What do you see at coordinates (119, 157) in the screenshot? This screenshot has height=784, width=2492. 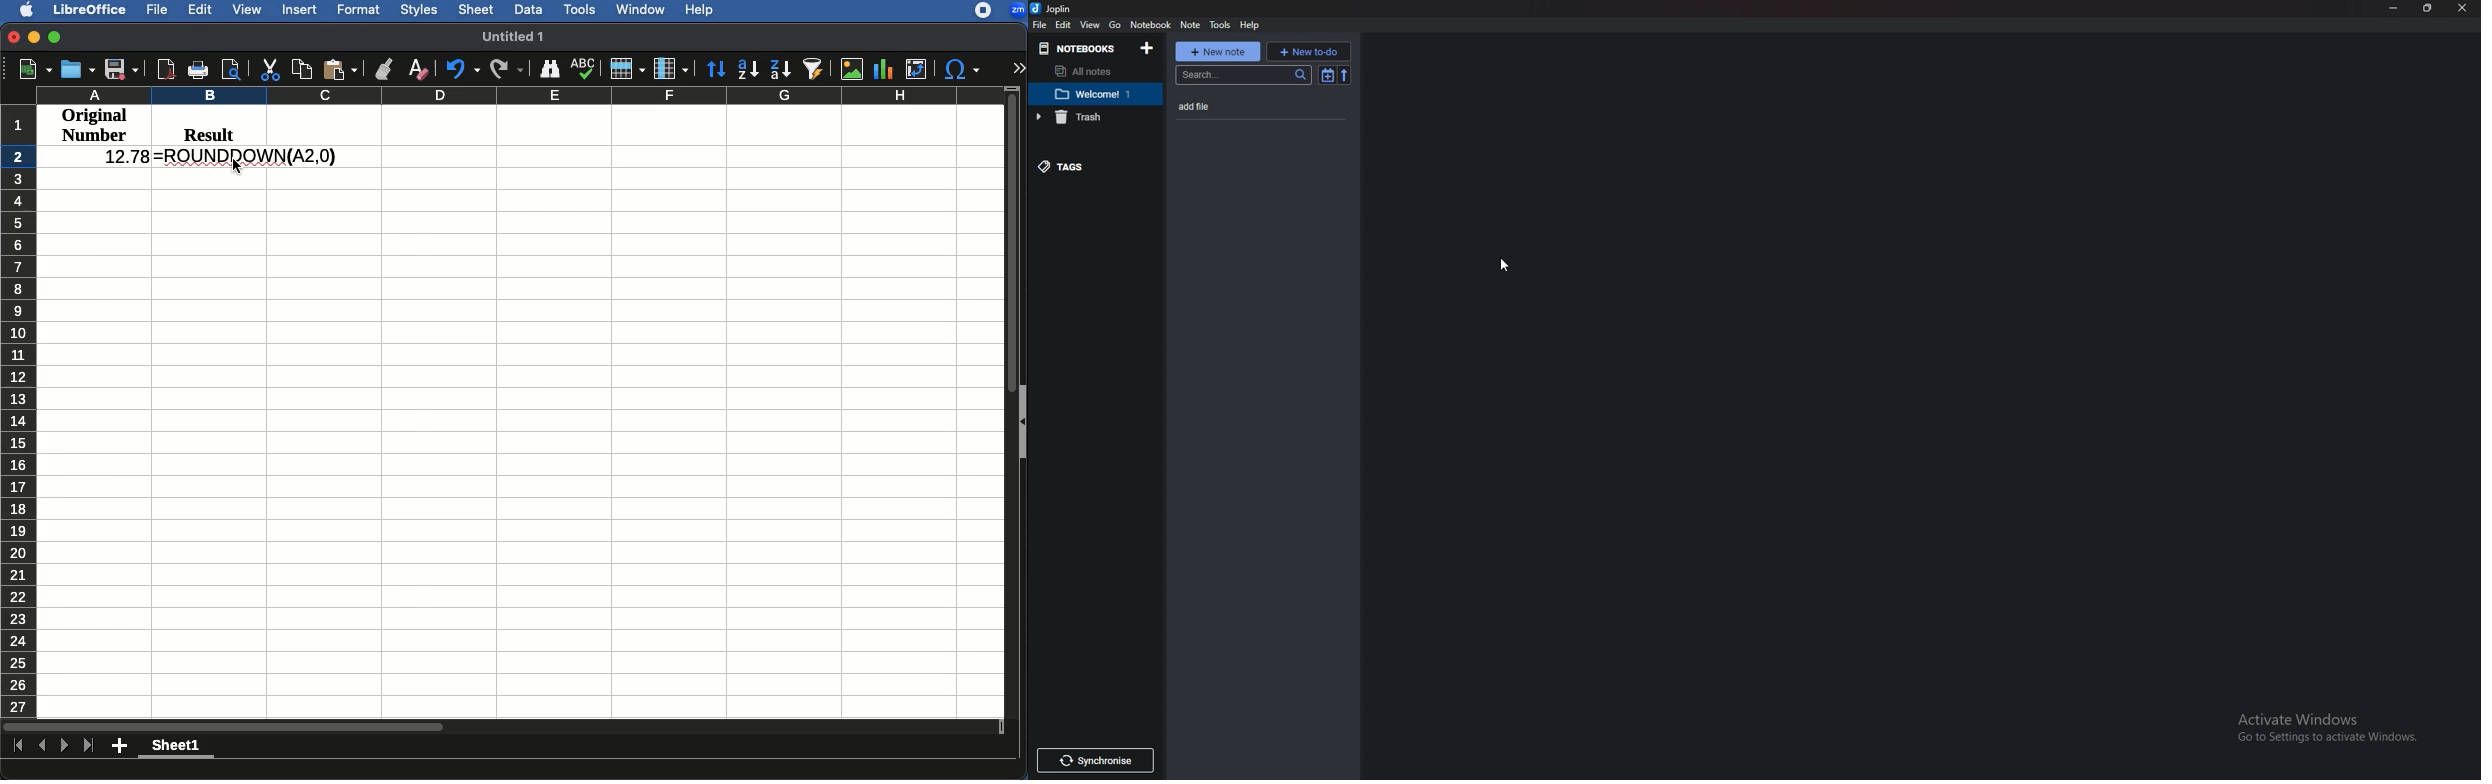 I see `12.78` at bounding box center [119, 157].